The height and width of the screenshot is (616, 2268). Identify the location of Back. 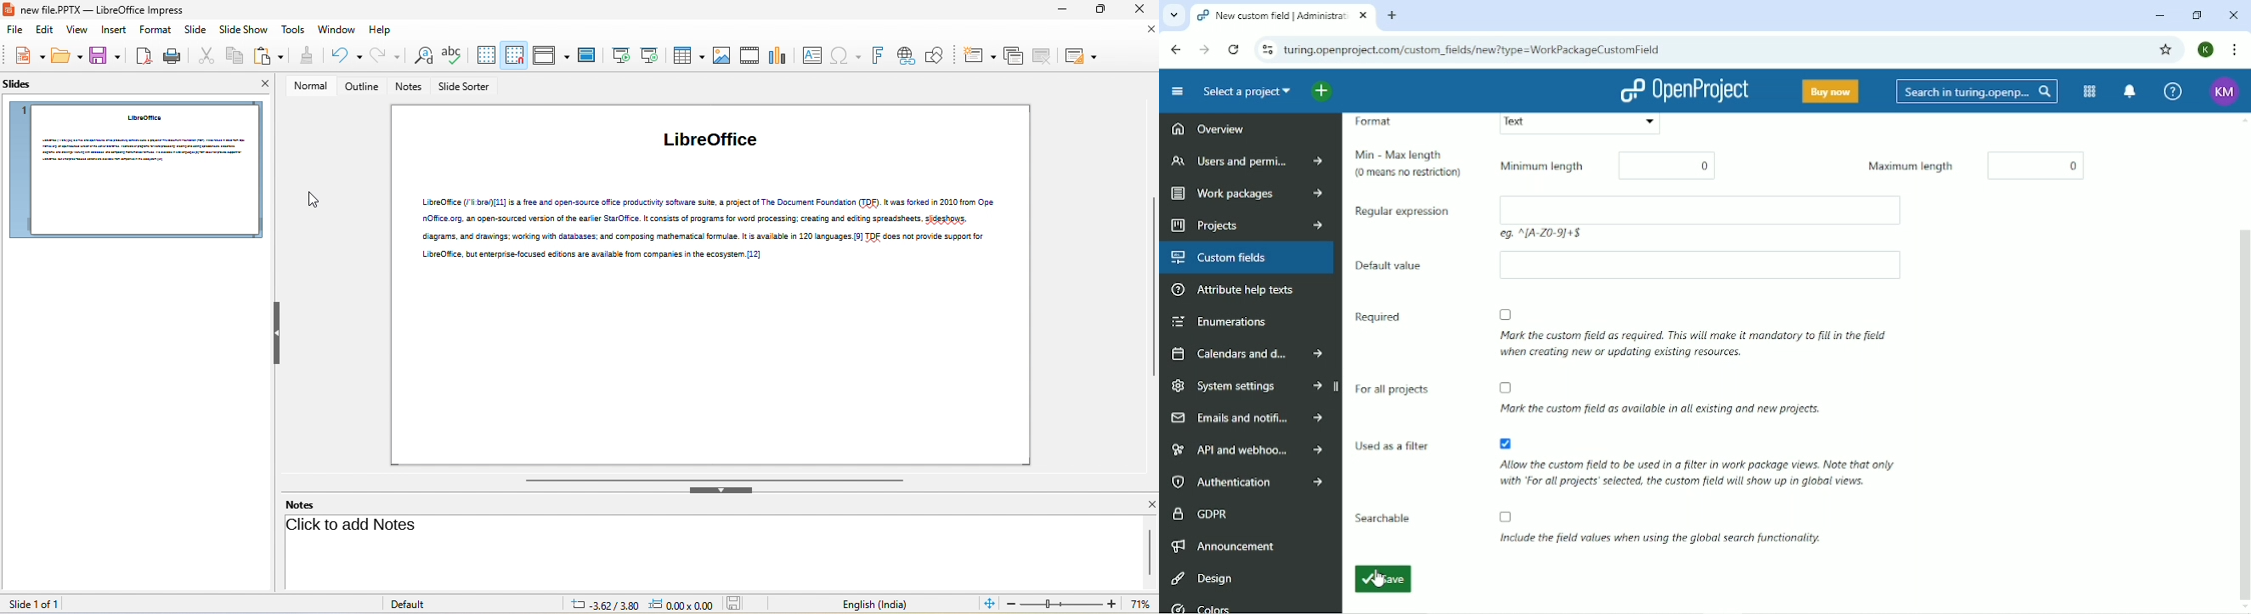
(1177, 49).